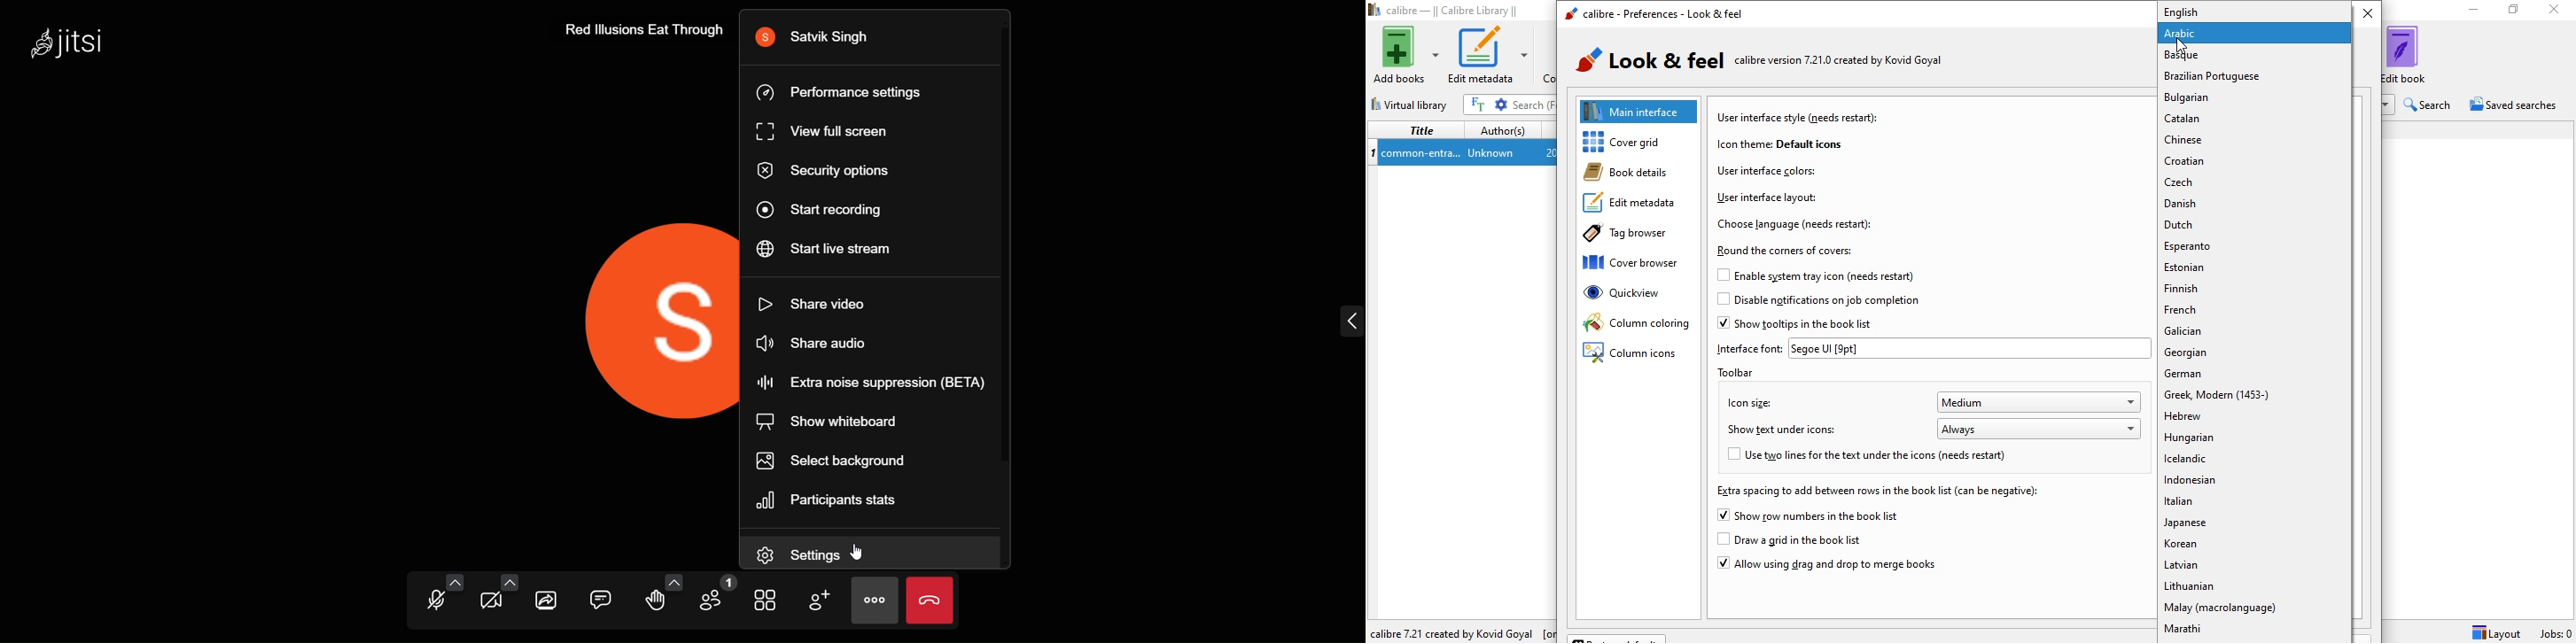  What do you see at coordinates (2254, 182) in the screenshot?
I see `czech` at bounding box center [2254, 182].